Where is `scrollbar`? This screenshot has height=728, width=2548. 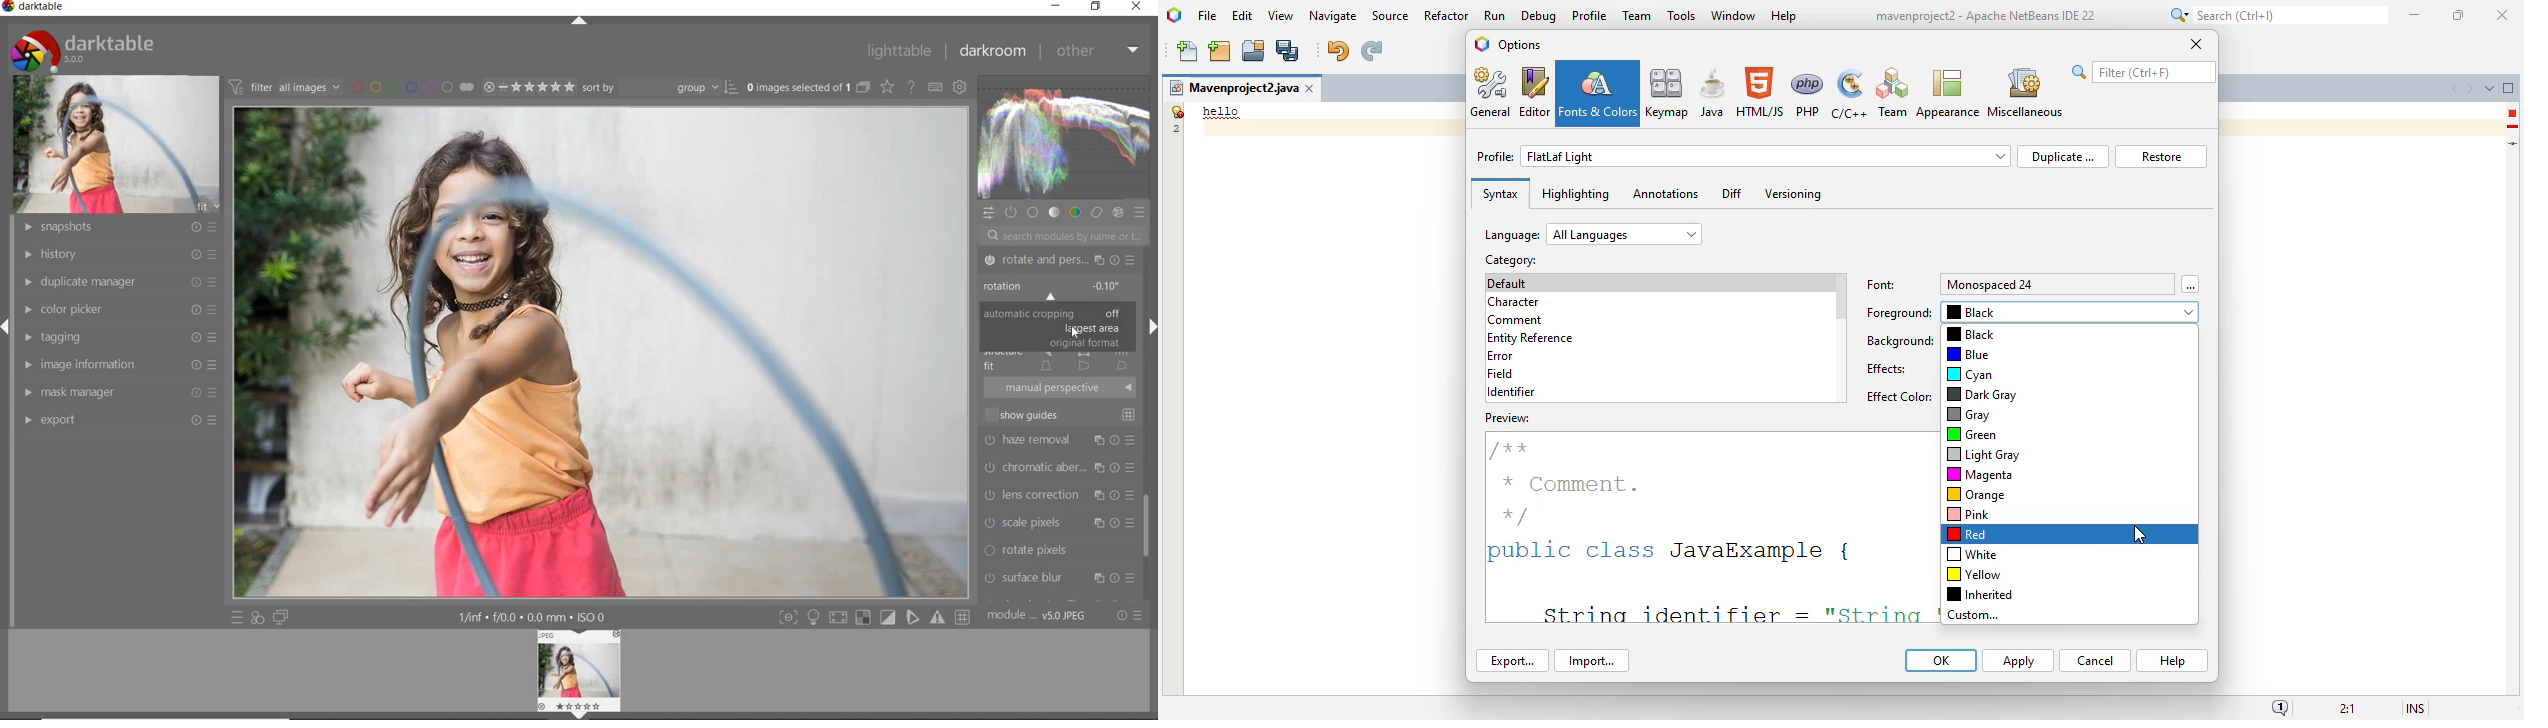
scrollbar is located at coordinates (1149, 519).